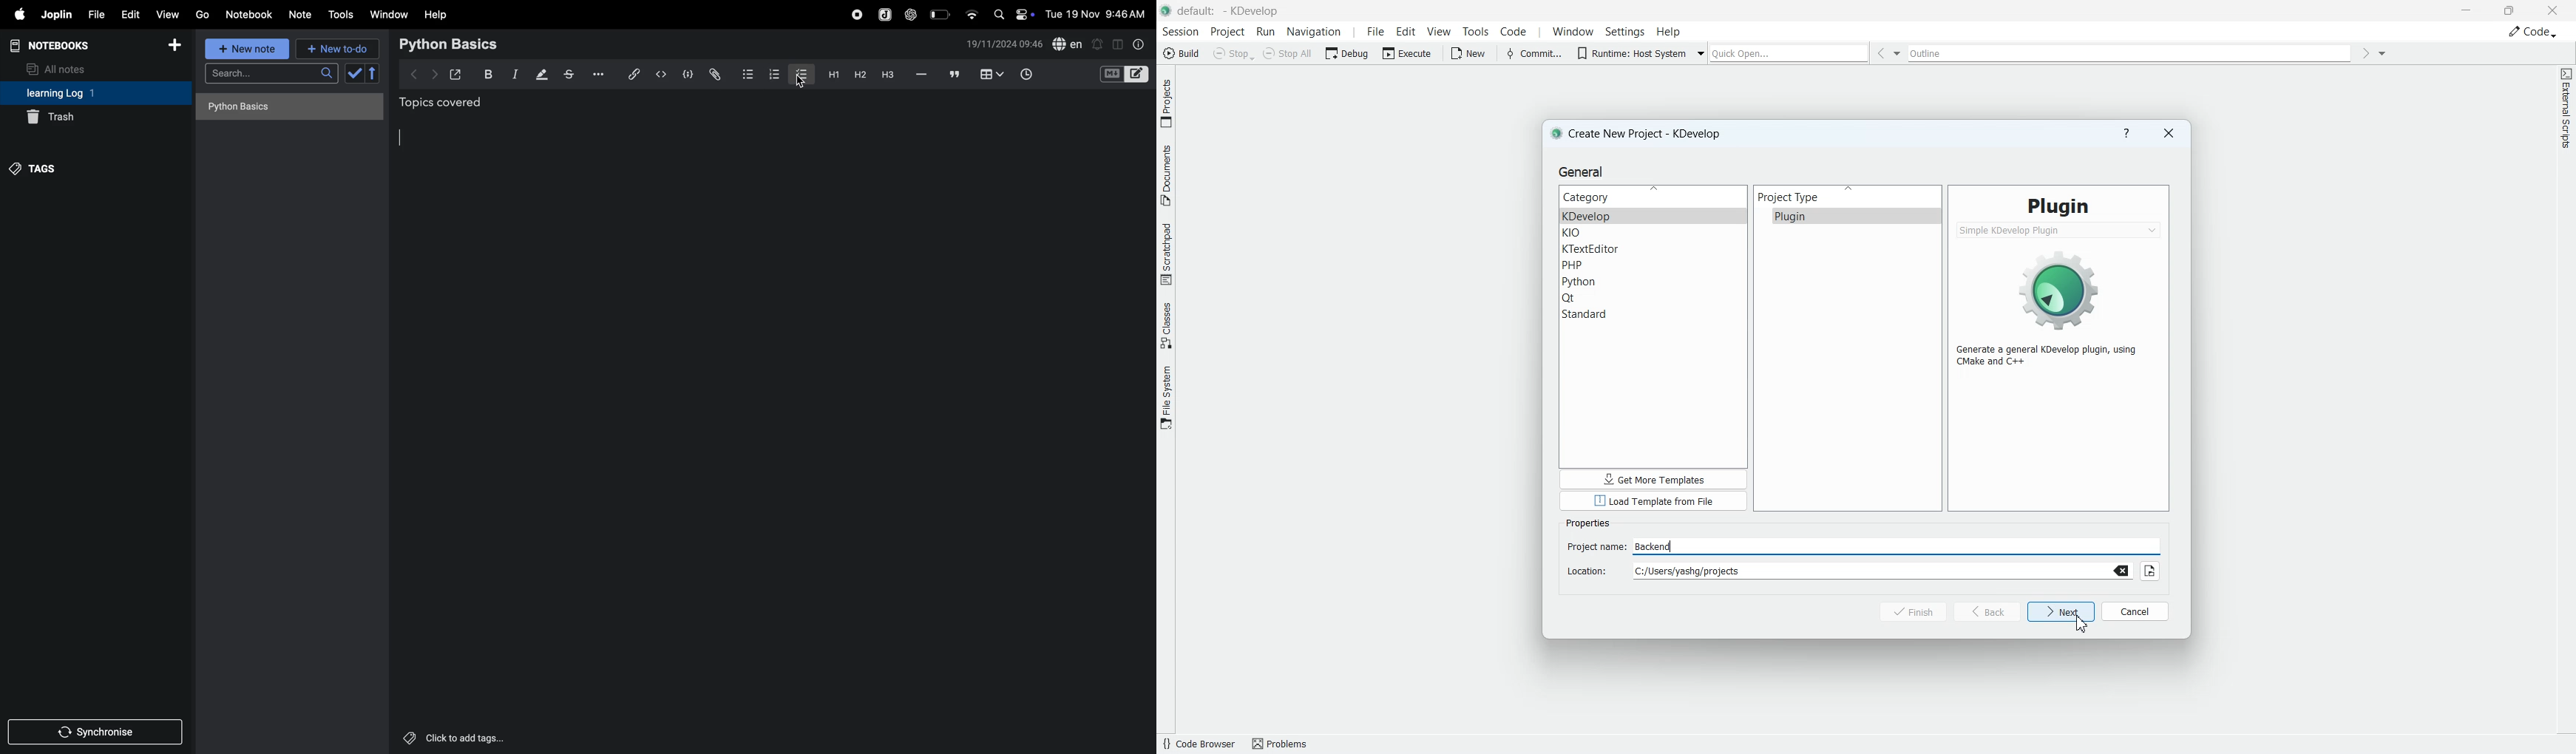 The image size is (2576, 756). I want to click on synchronise, so click(97, 733).